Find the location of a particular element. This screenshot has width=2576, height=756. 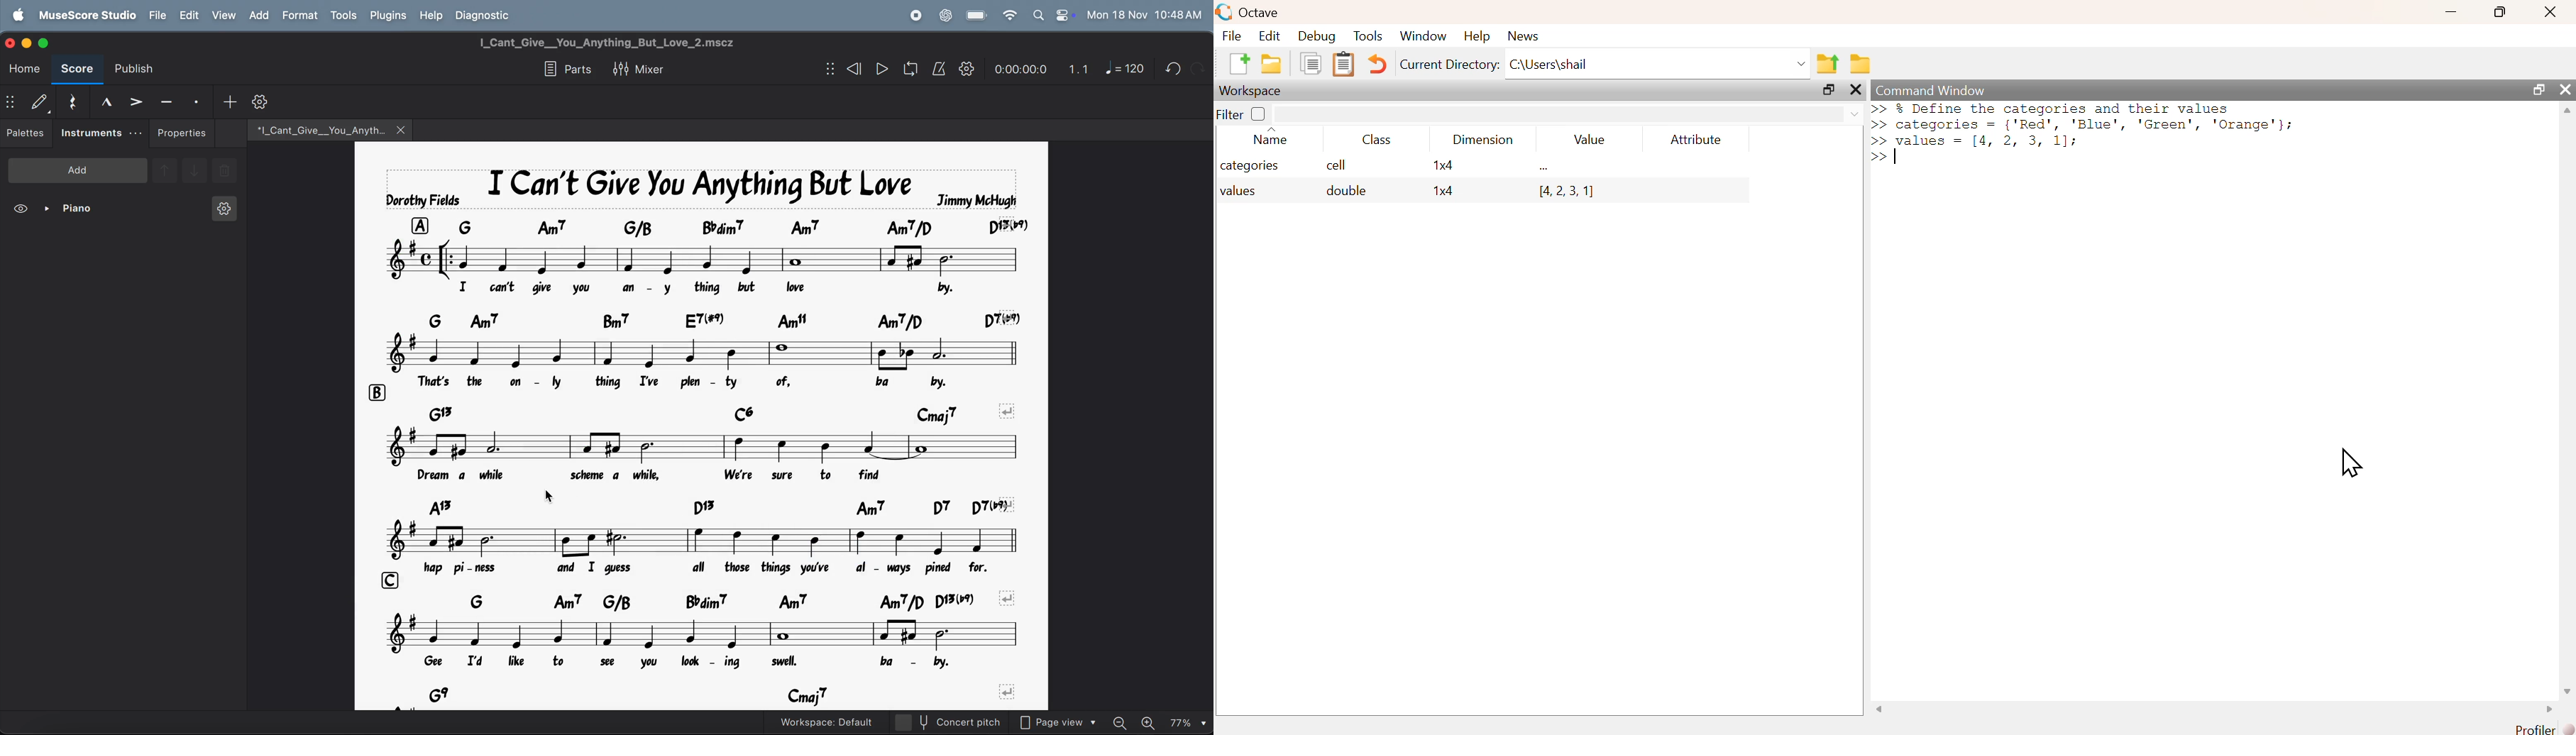

mixer is located at coordinates (646, 67).